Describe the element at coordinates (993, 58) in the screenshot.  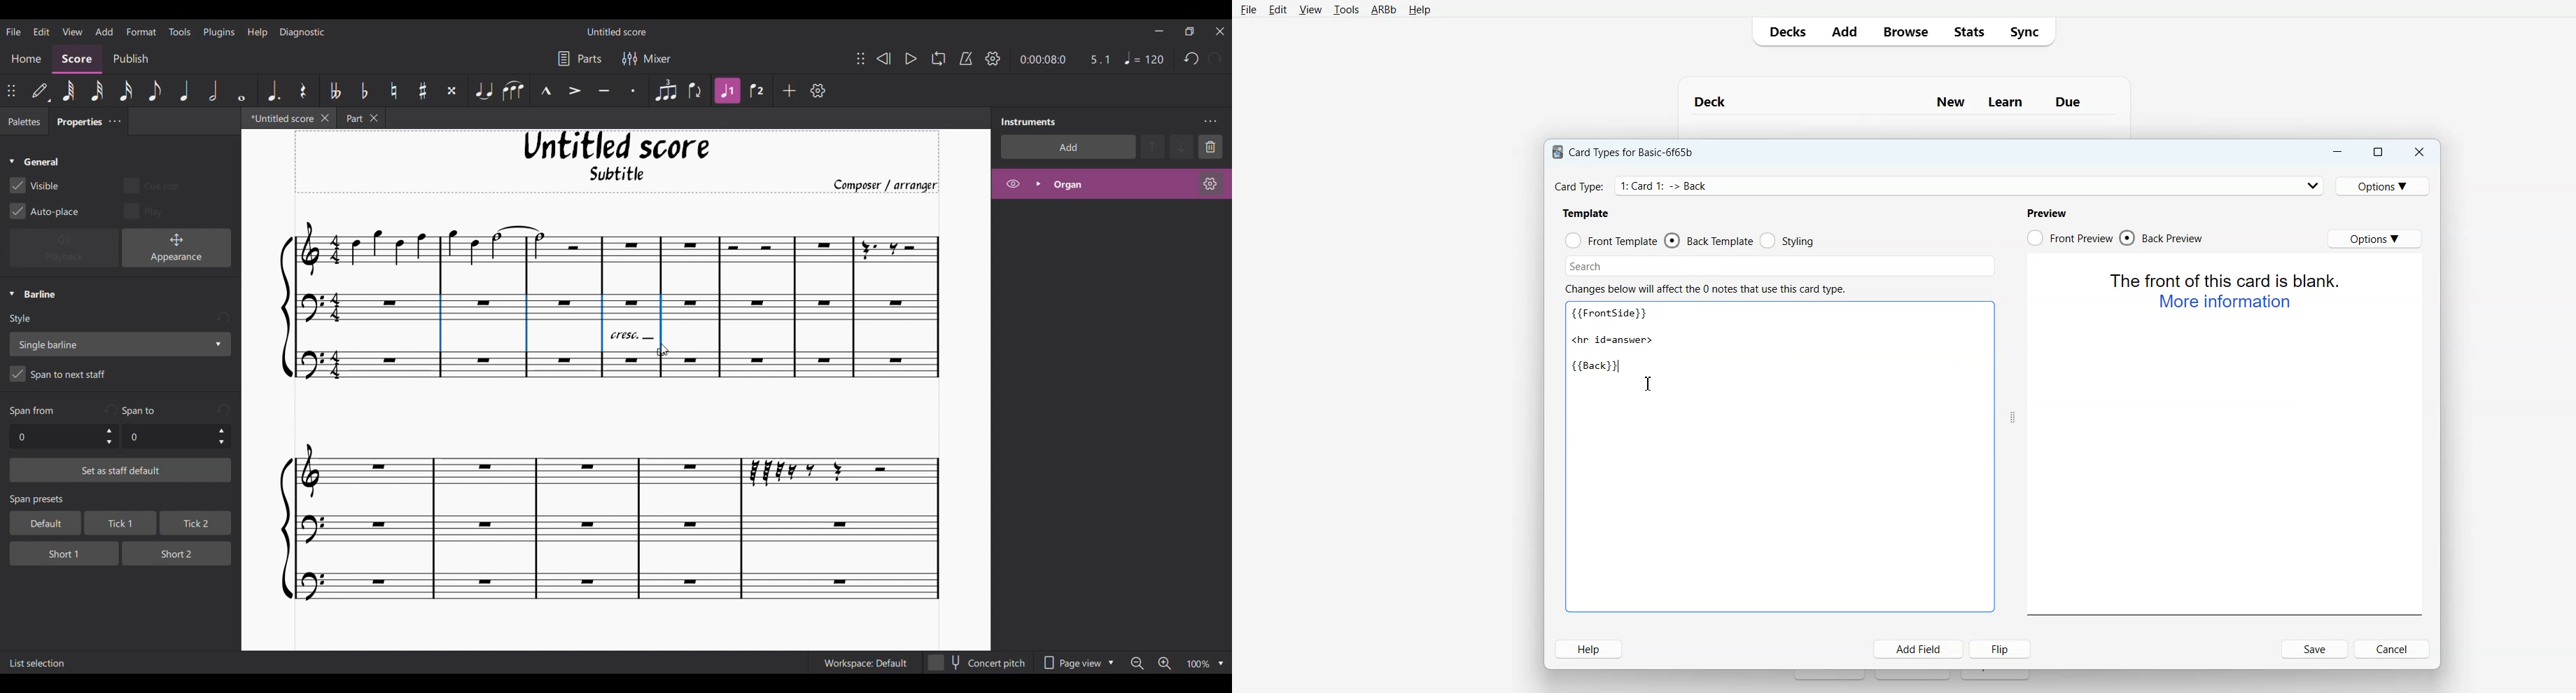
I see `Playback settings` at that location.